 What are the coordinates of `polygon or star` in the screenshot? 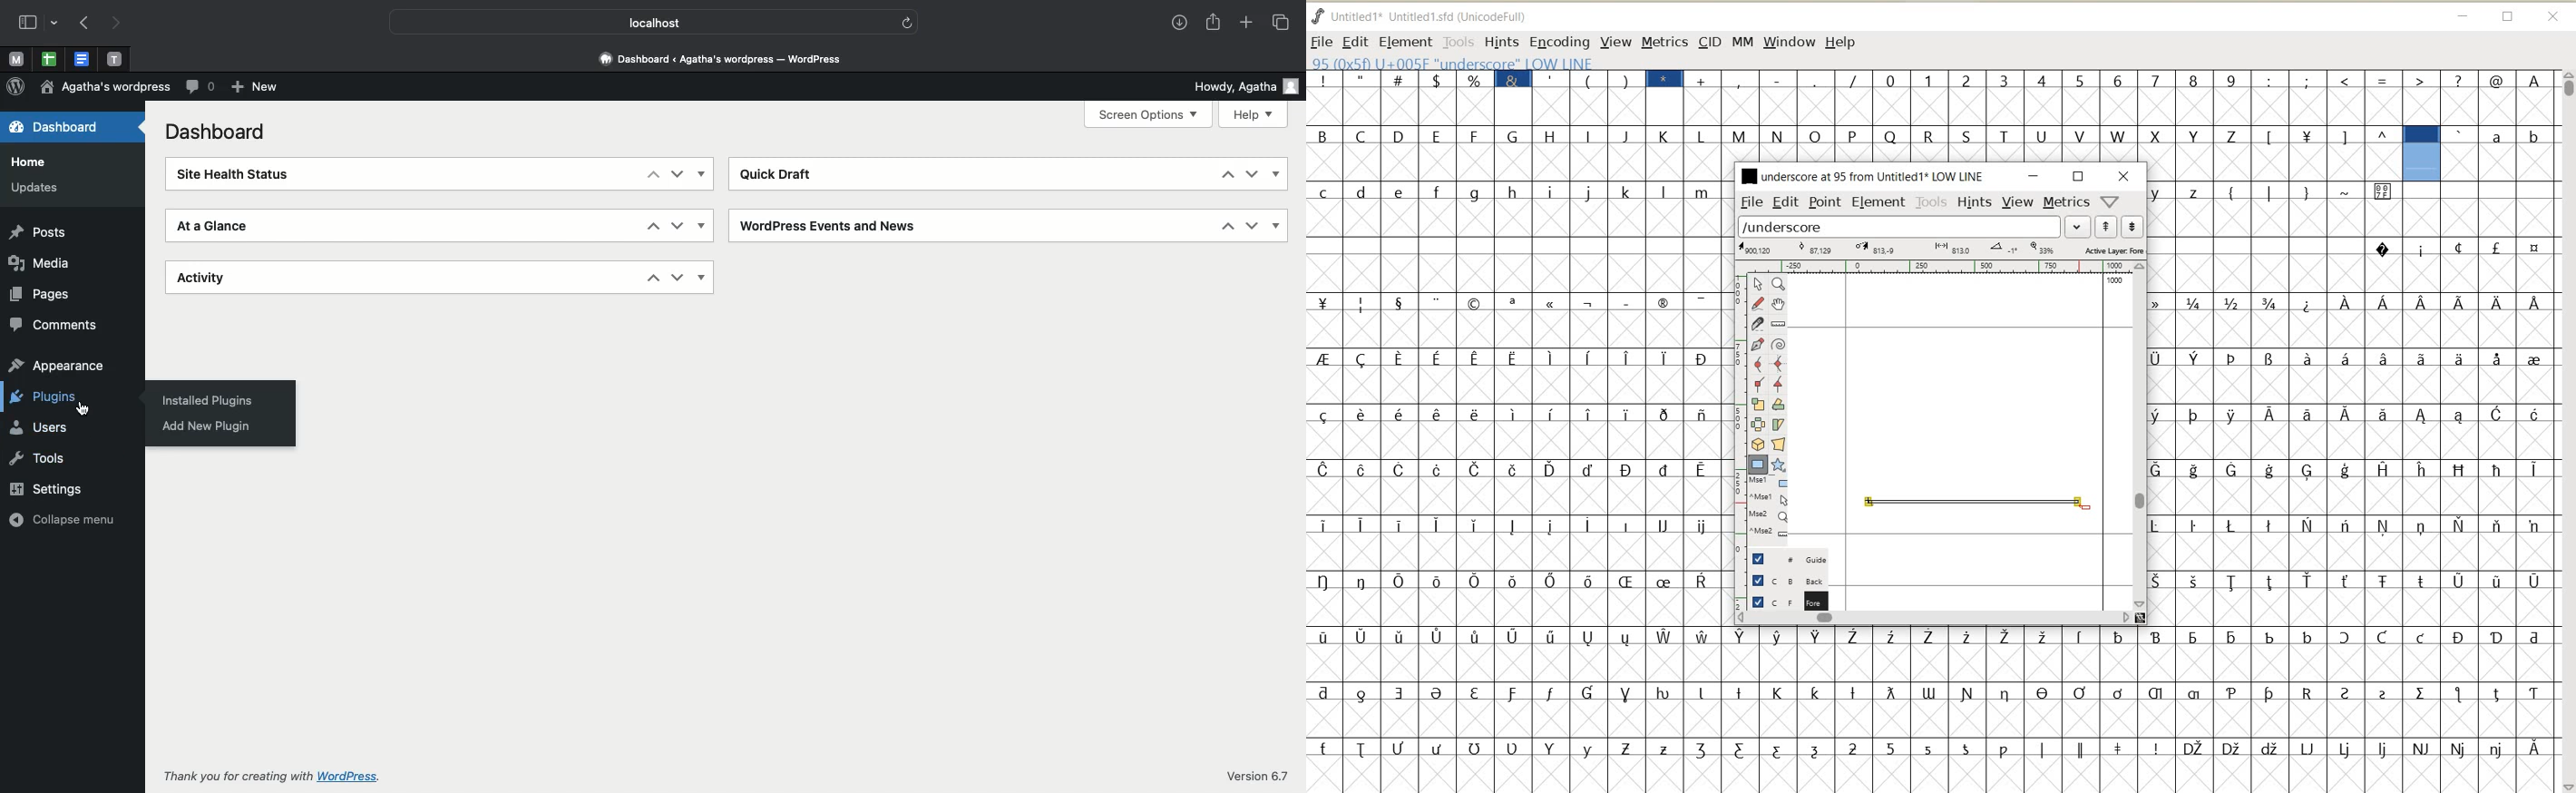 It's located at (1777, 465).